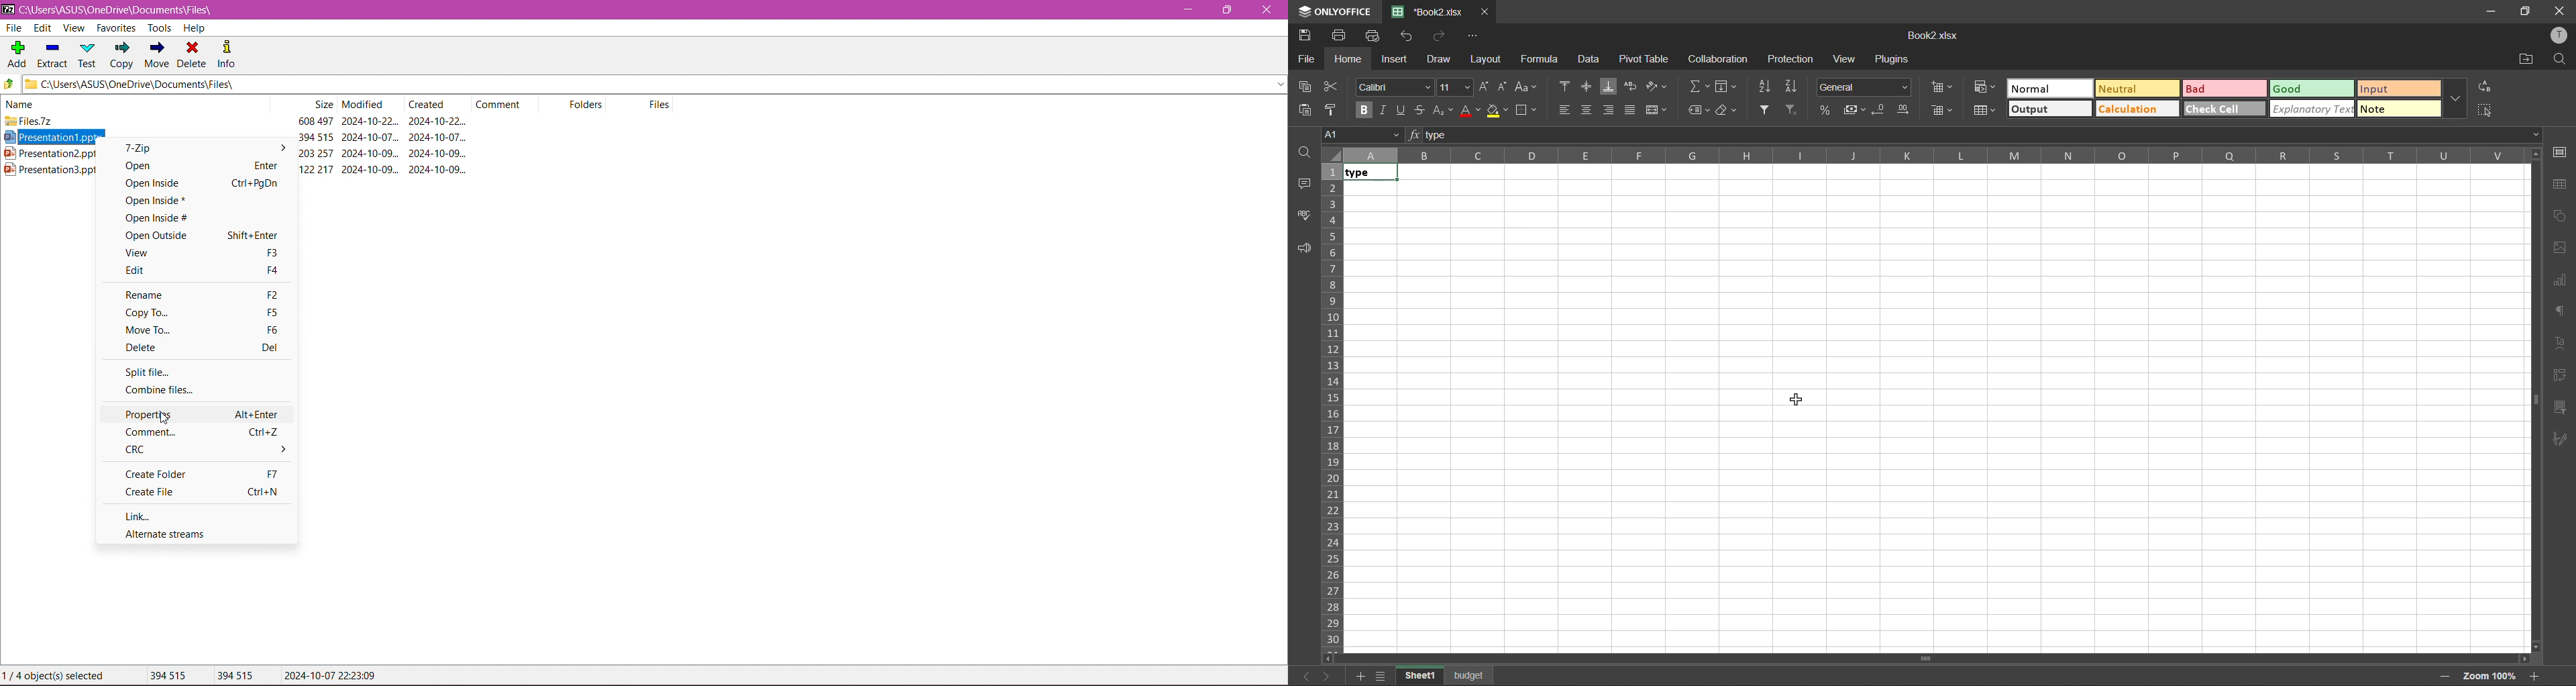  Describe the element at coordinates (203, 451) in the screenshot. I see `CRC` at that location.